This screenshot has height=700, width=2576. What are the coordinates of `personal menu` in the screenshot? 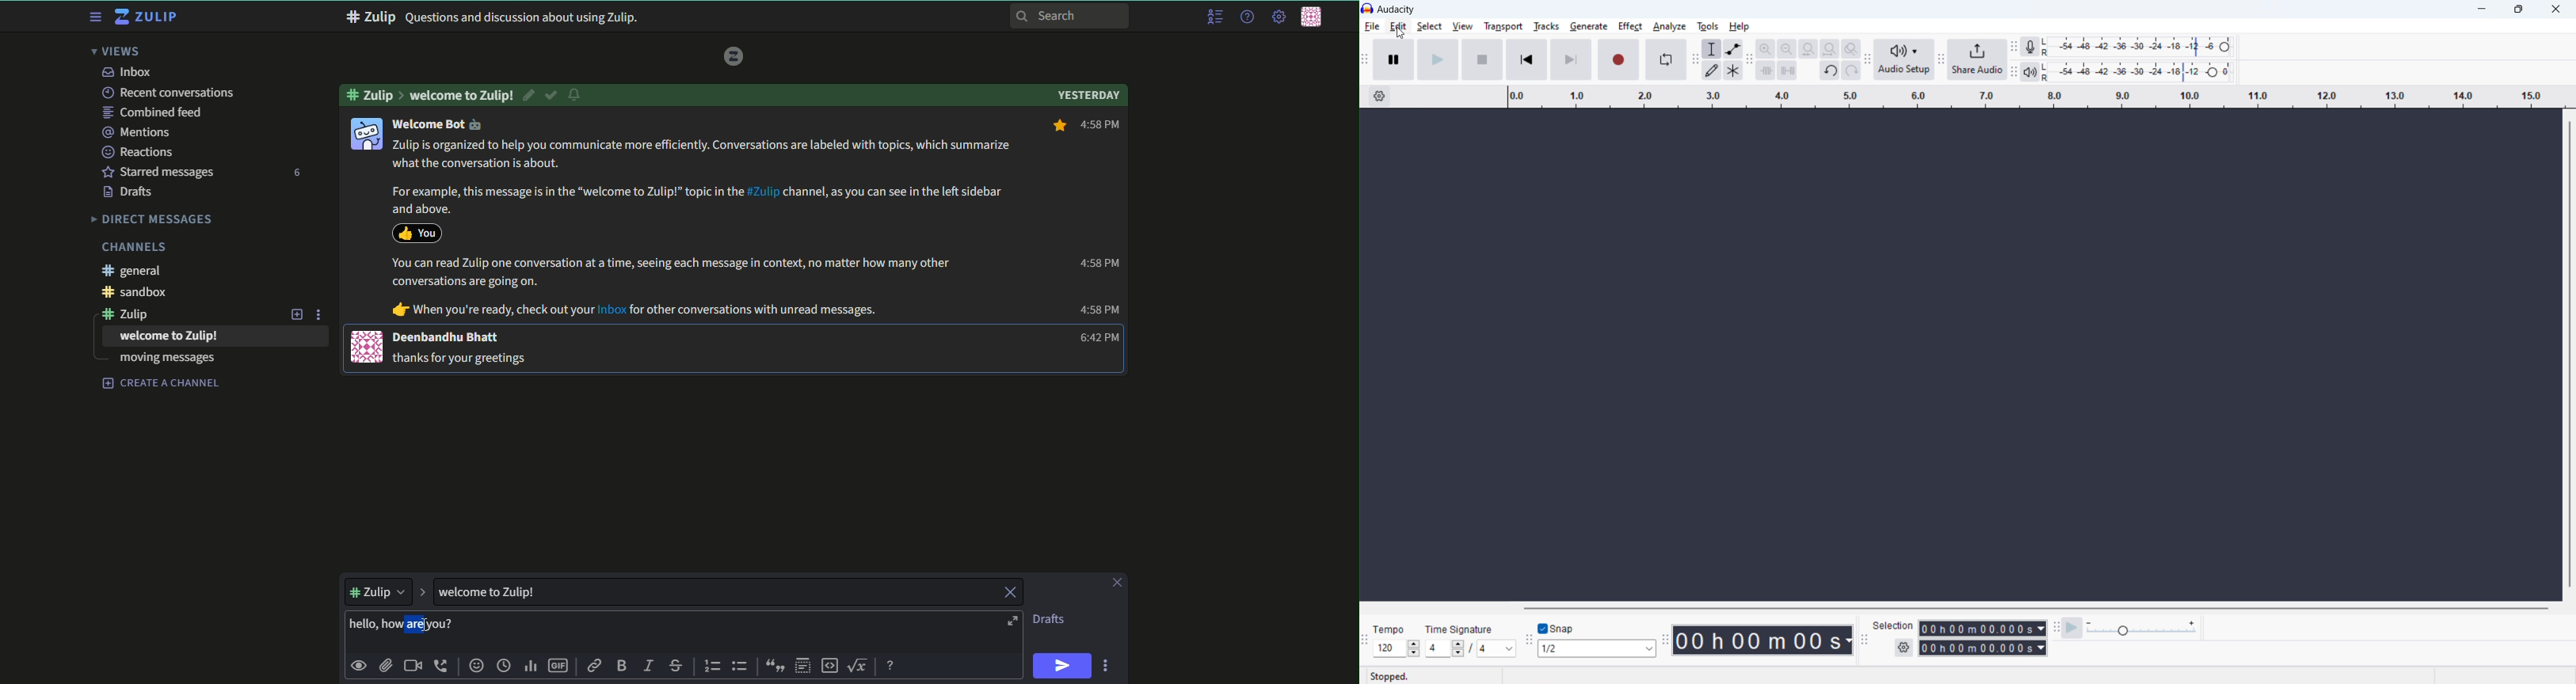 It's located at (1314, 18).